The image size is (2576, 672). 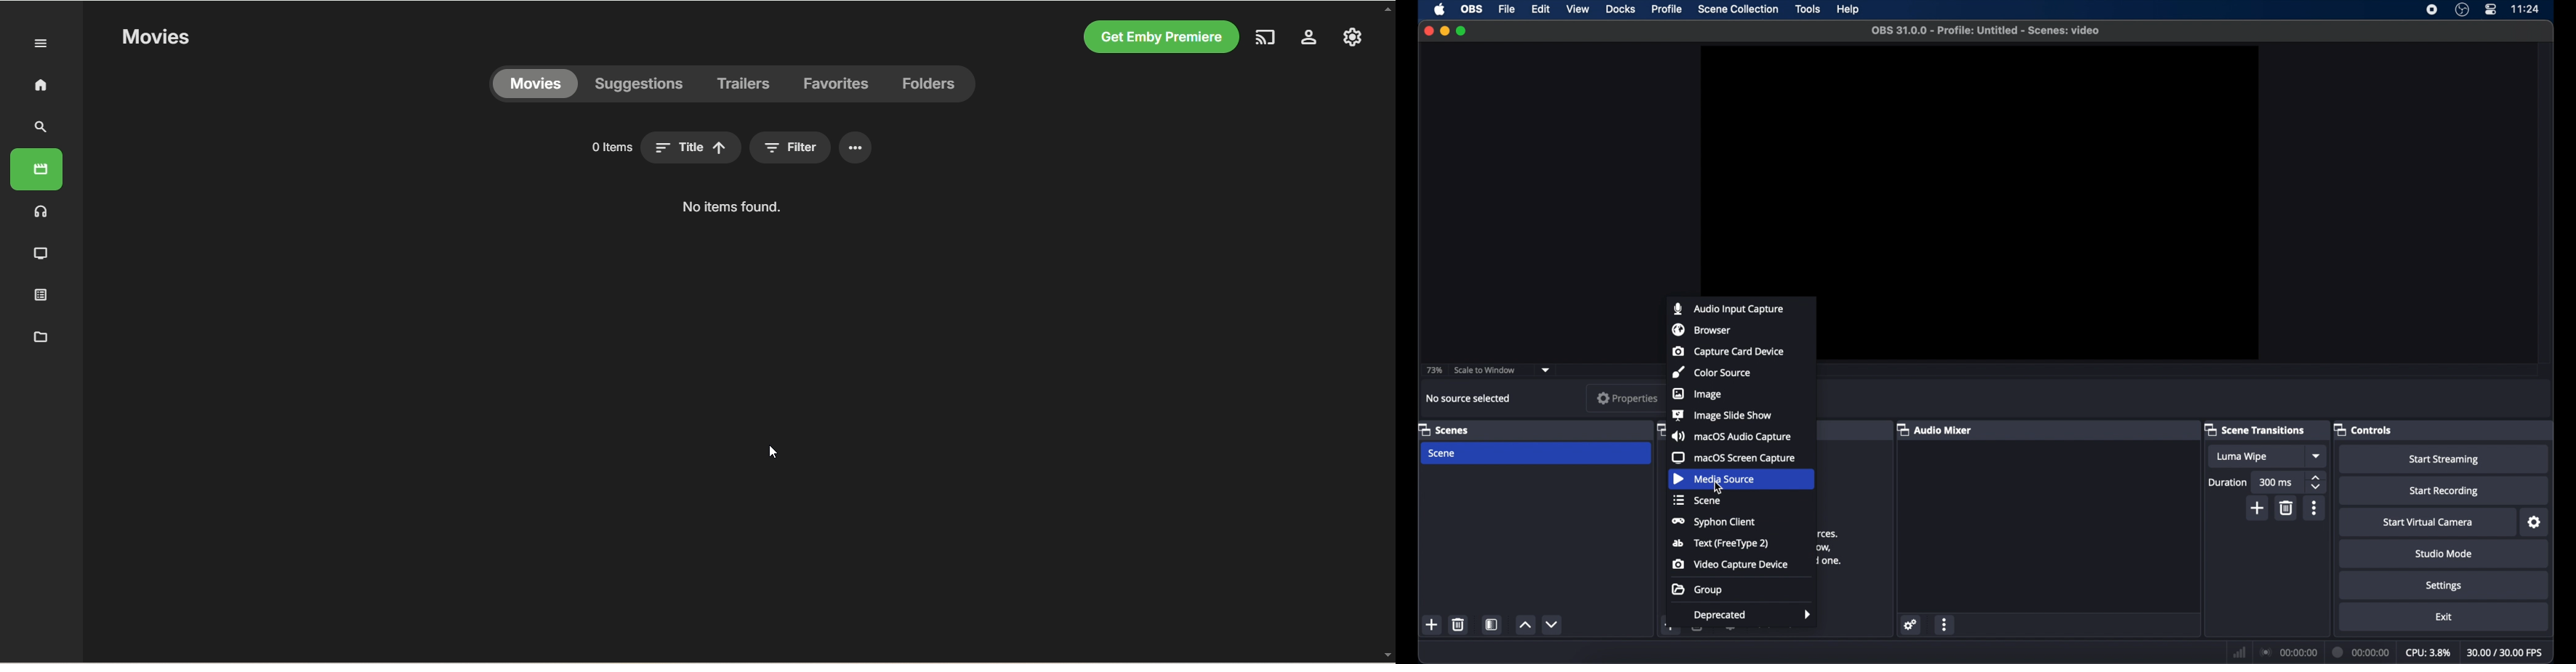 I want to click on time, so click(x=2526, y=9).